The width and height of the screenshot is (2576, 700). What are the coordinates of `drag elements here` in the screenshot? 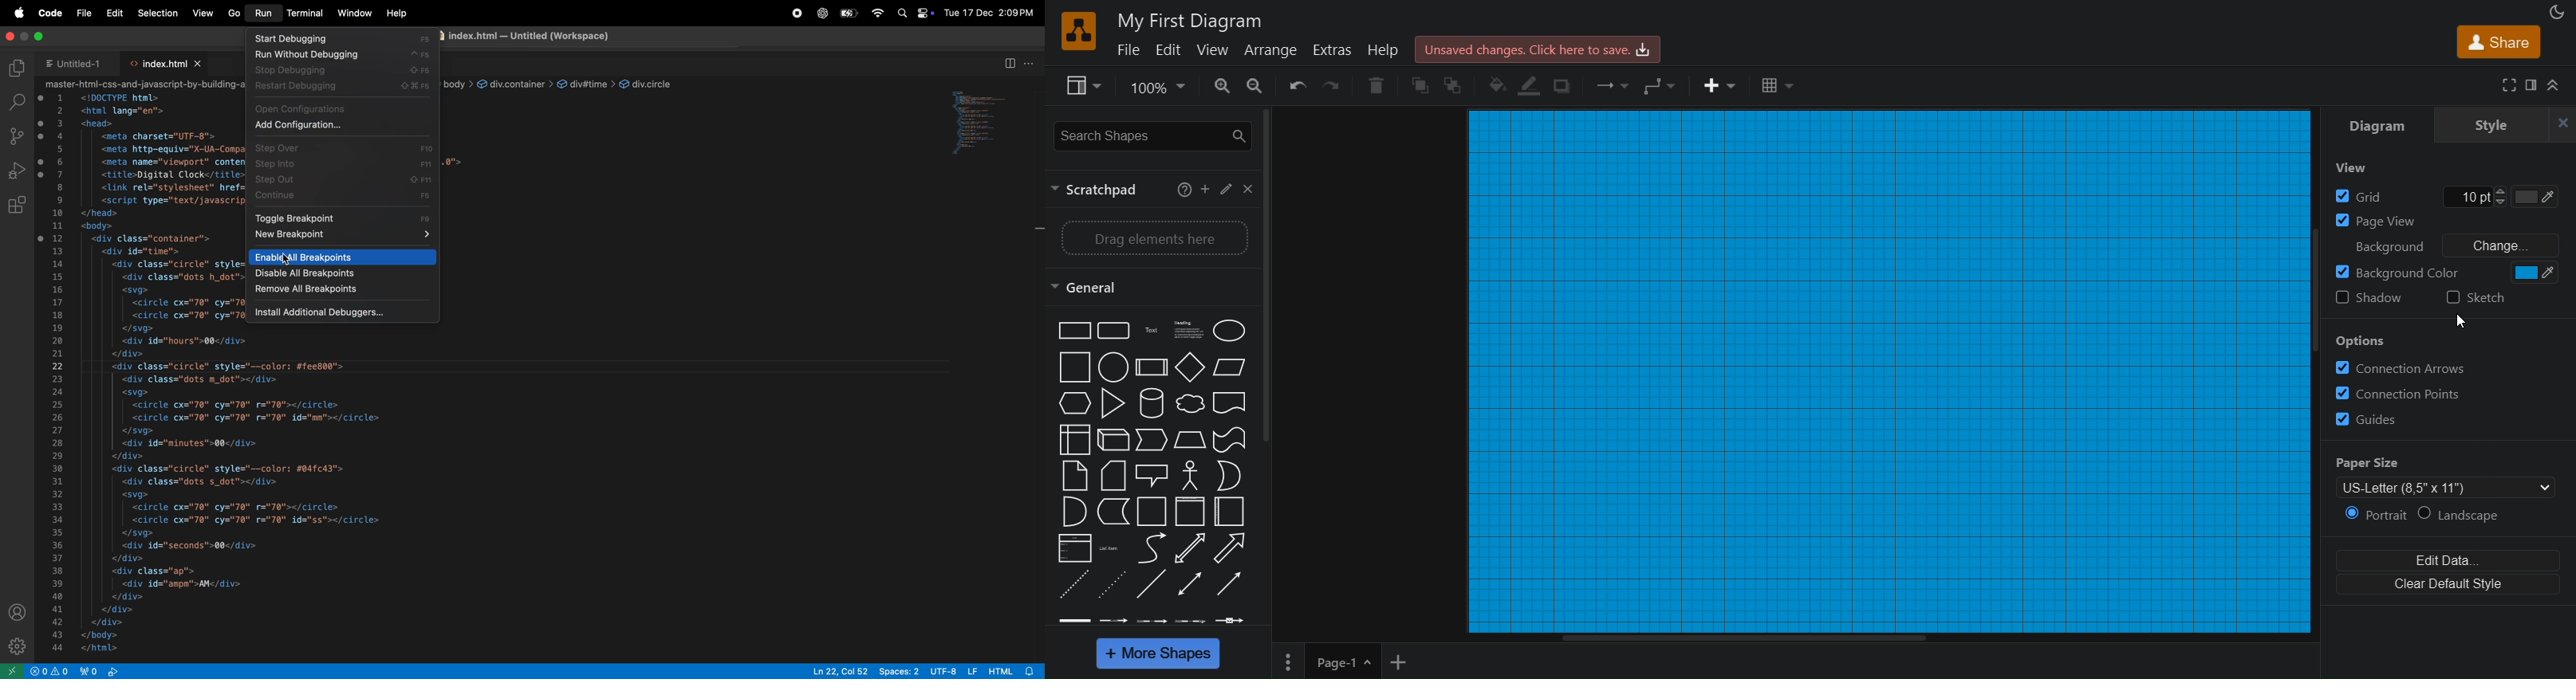 It's located at (1153, 237).